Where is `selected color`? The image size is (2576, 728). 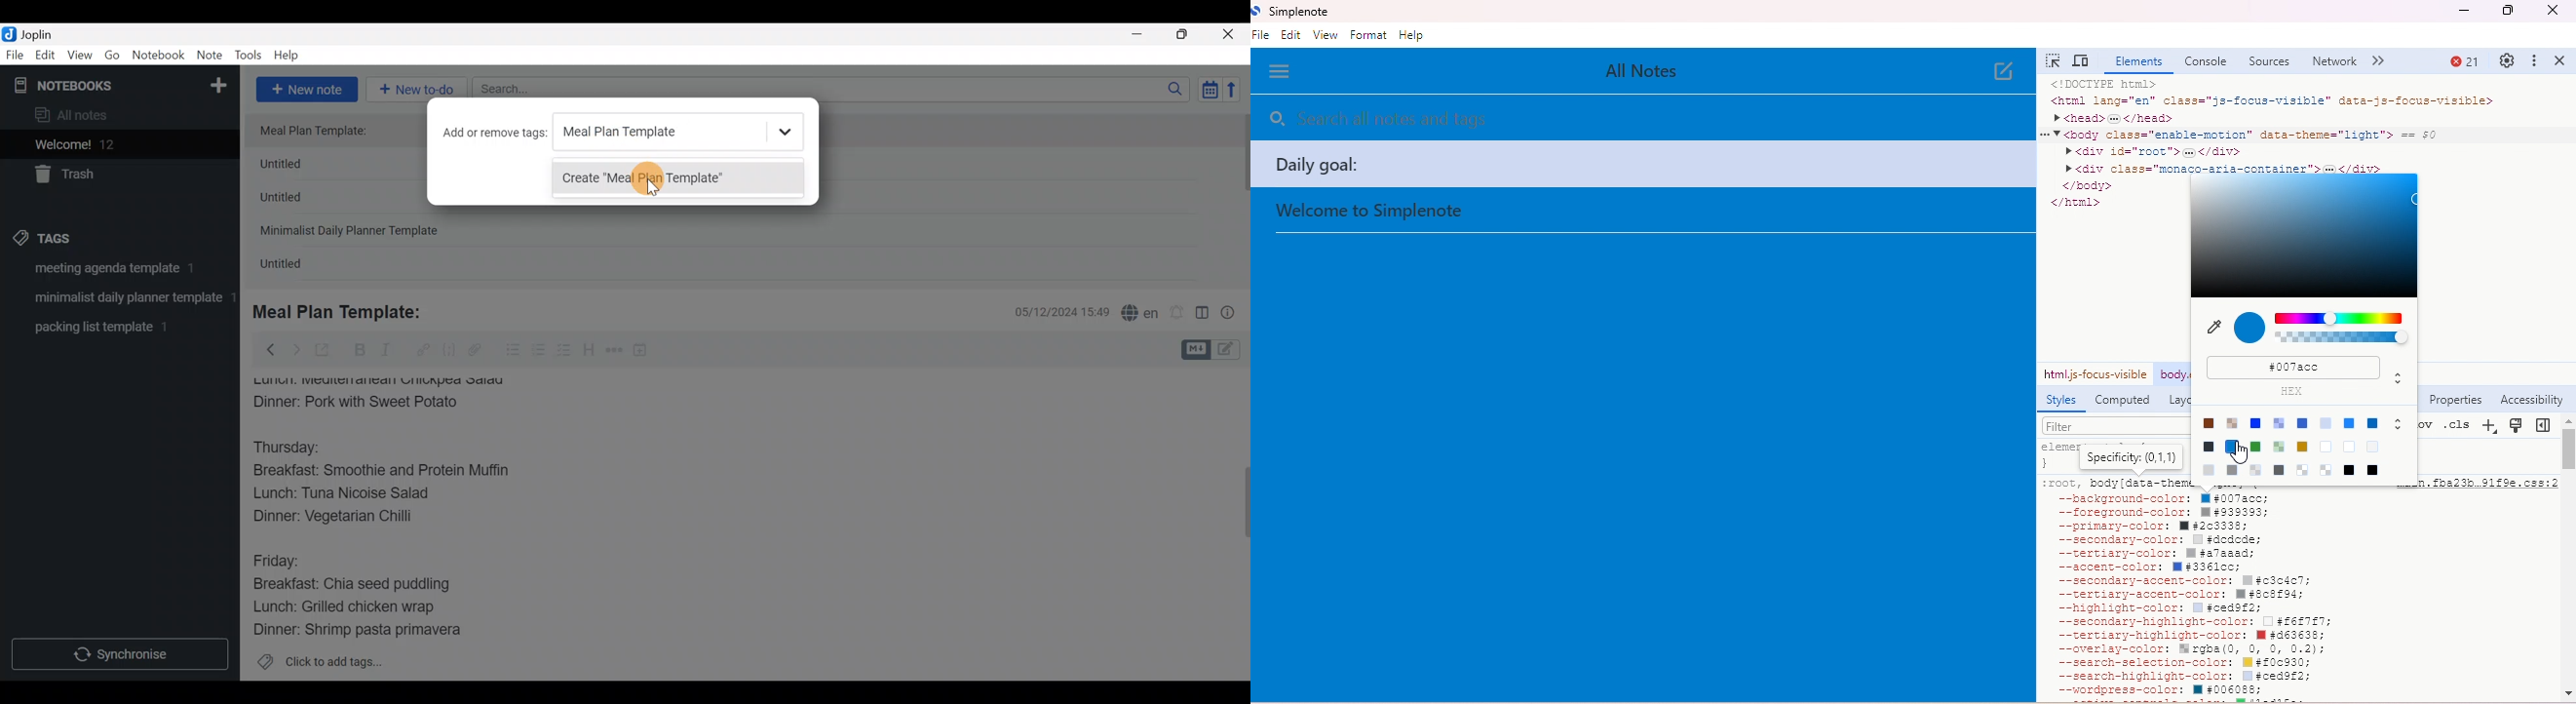 selected color is located at coordinates (2250, 329).